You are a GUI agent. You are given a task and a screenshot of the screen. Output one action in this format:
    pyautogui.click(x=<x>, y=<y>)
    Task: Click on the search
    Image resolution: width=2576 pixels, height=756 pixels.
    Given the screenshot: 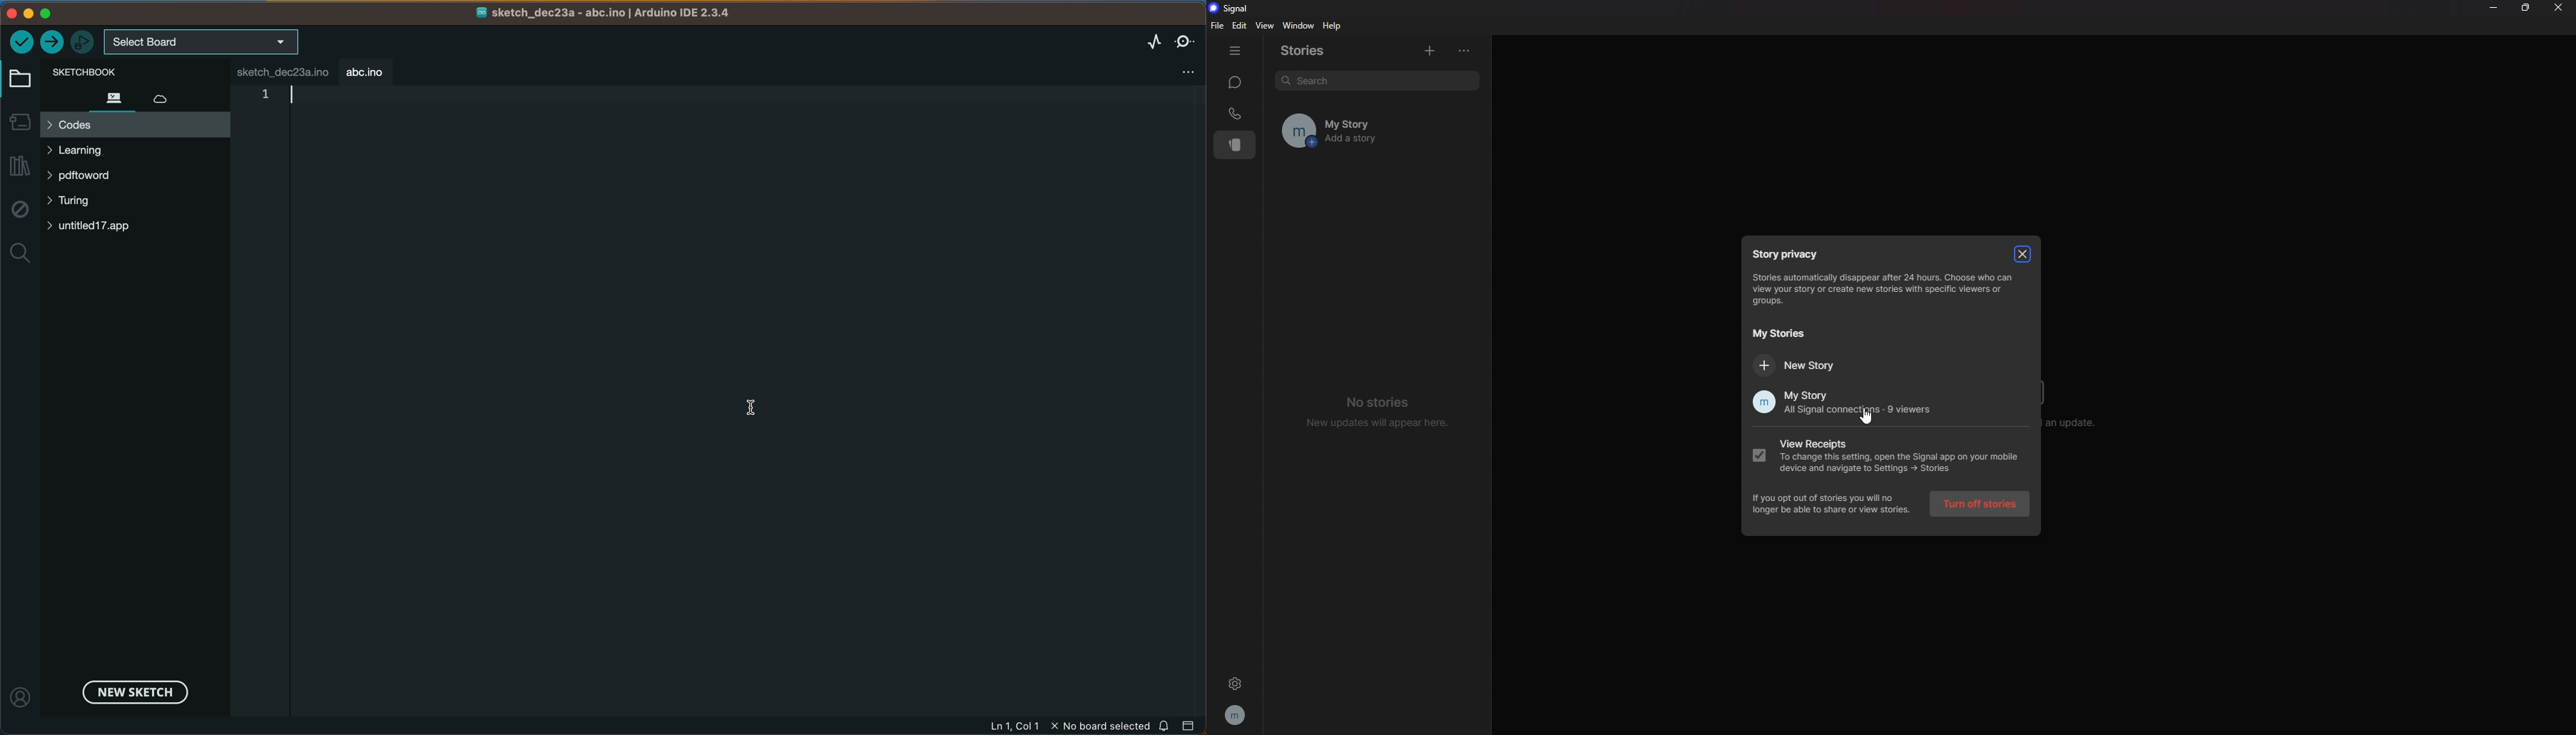 What is the action you would take?
    pyautogui.click(x=1371, y=81)
    